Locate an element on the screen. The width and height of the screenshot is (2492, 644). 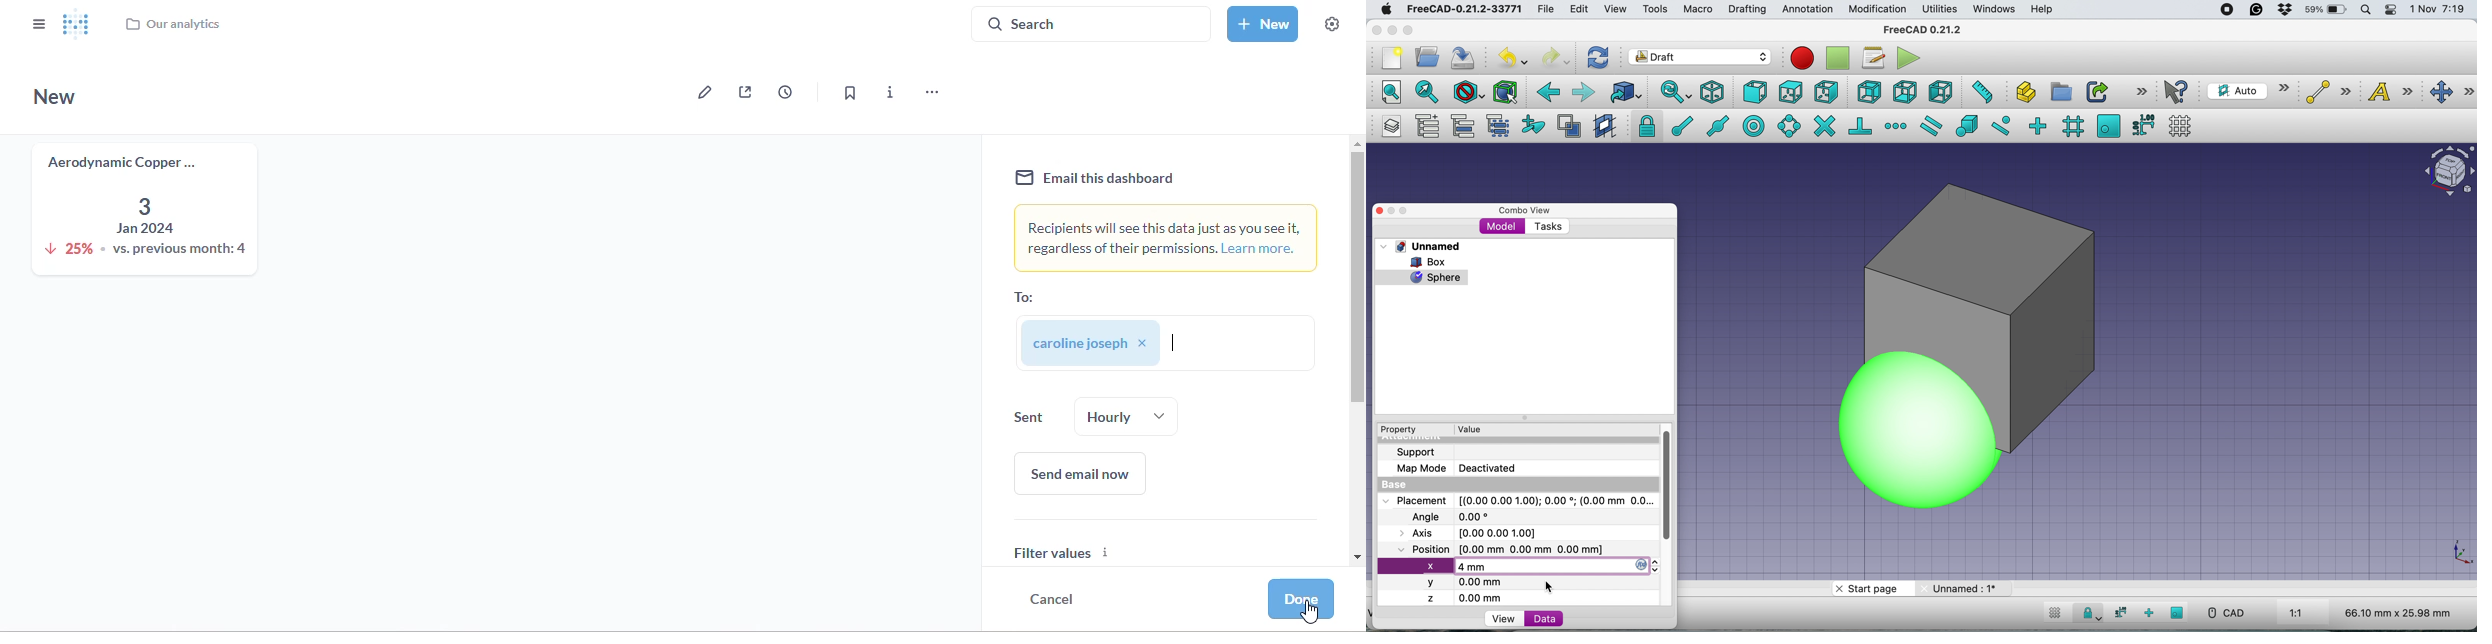
combo view is located at coordinates (1525, 211).